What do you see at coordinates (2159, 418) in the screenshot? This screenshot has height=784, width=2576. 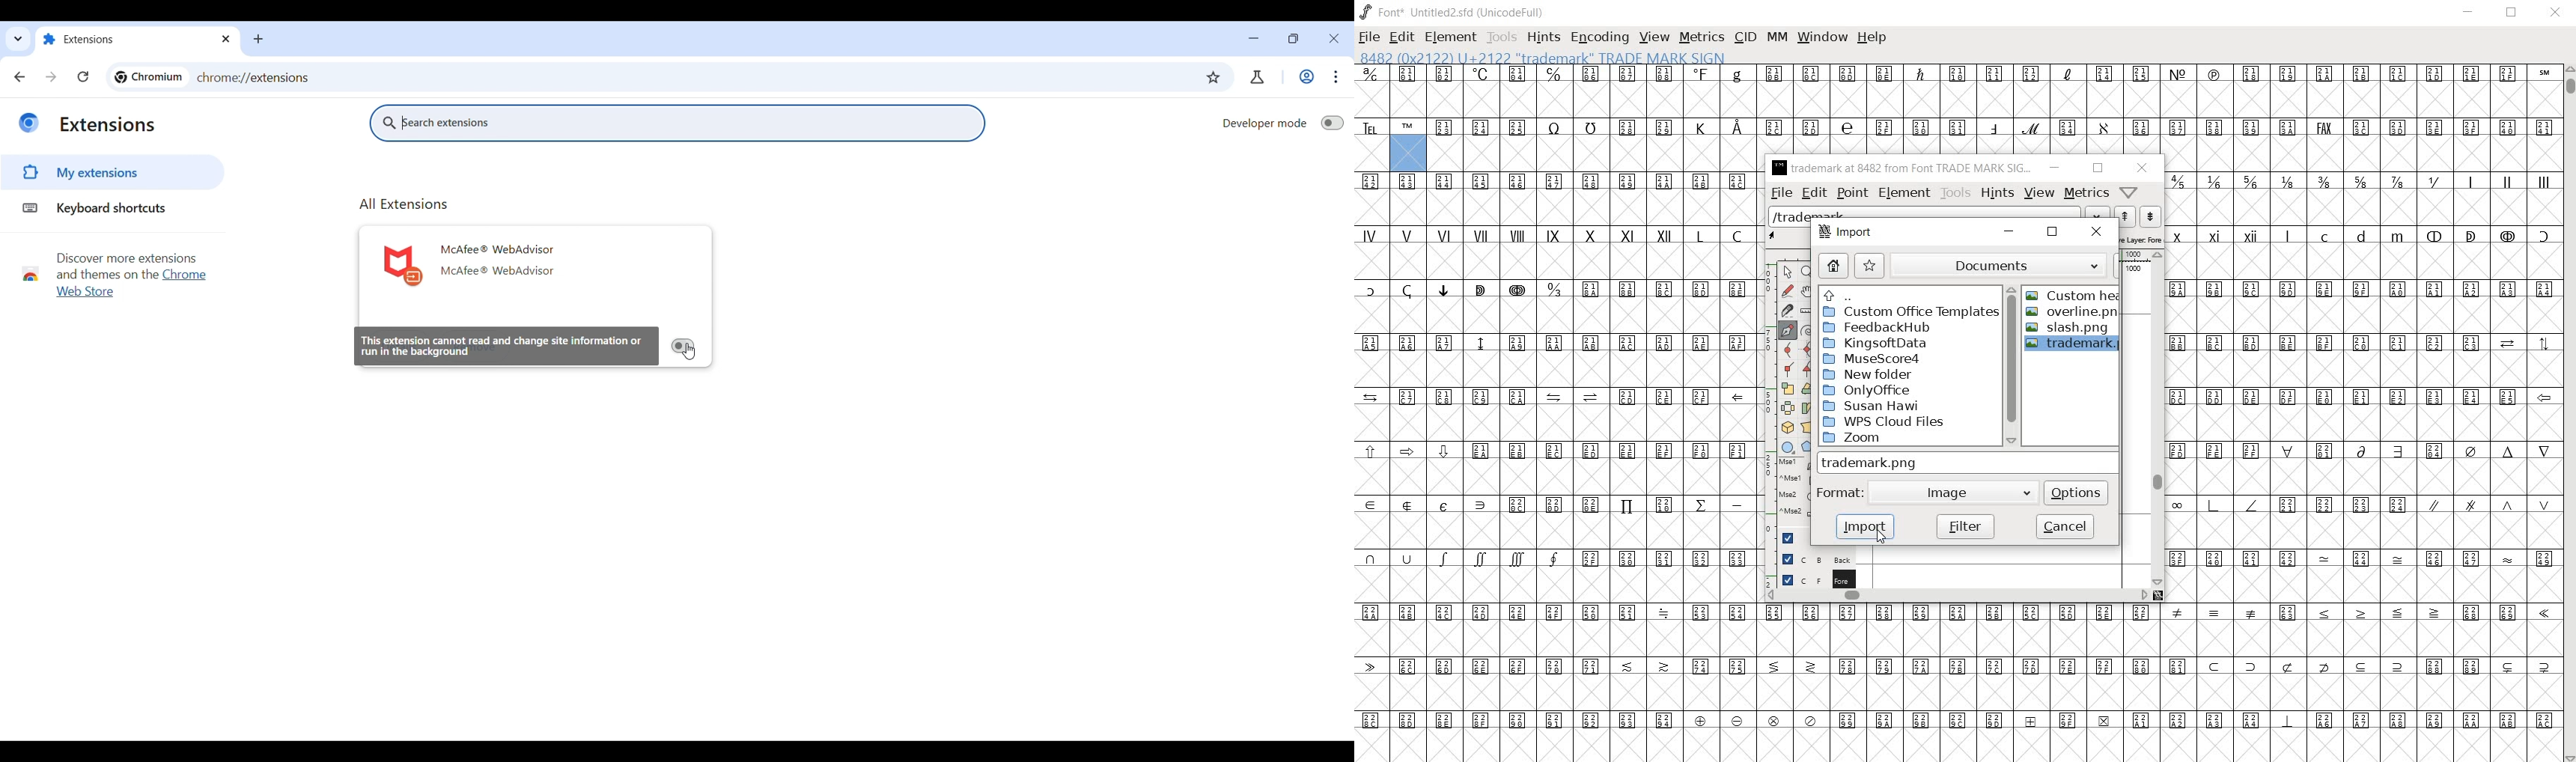 I see `scrollbar` at bounding box center [2159, 418].